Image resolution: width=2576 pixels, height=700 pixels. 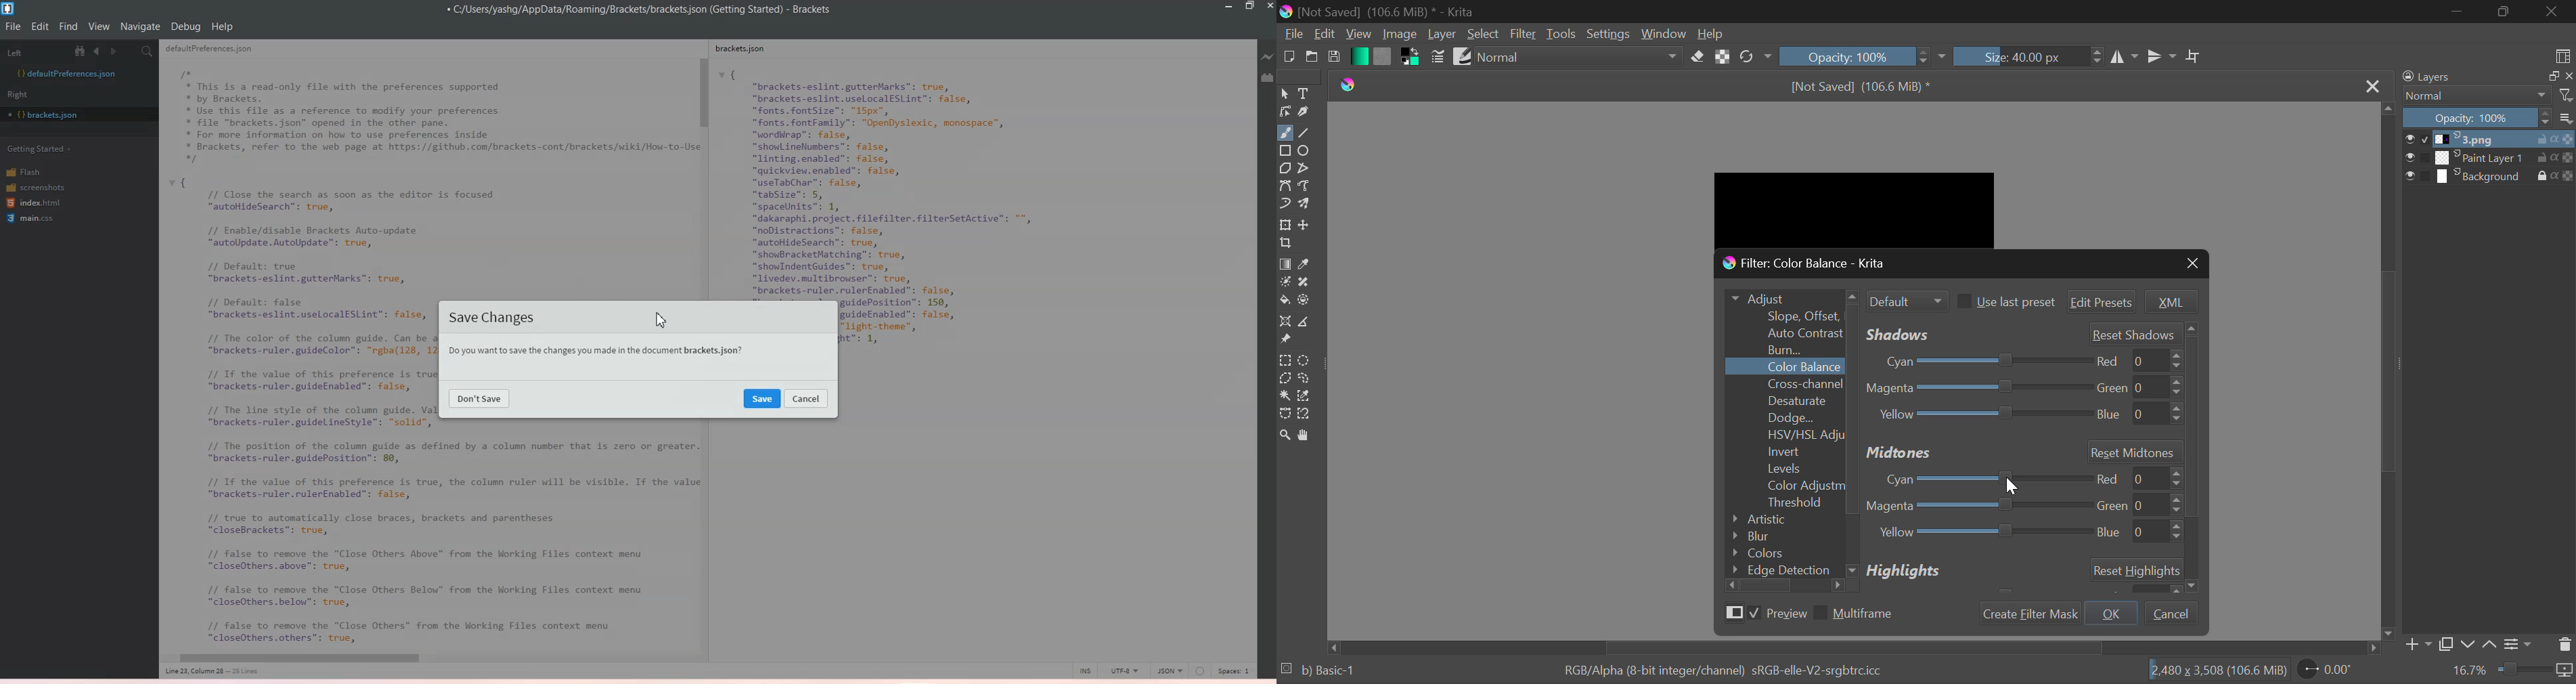 What do you see at coordinates (66, 73) in the screenshot?
I see `Default Preferences.json` at bounding box center [66, 73].